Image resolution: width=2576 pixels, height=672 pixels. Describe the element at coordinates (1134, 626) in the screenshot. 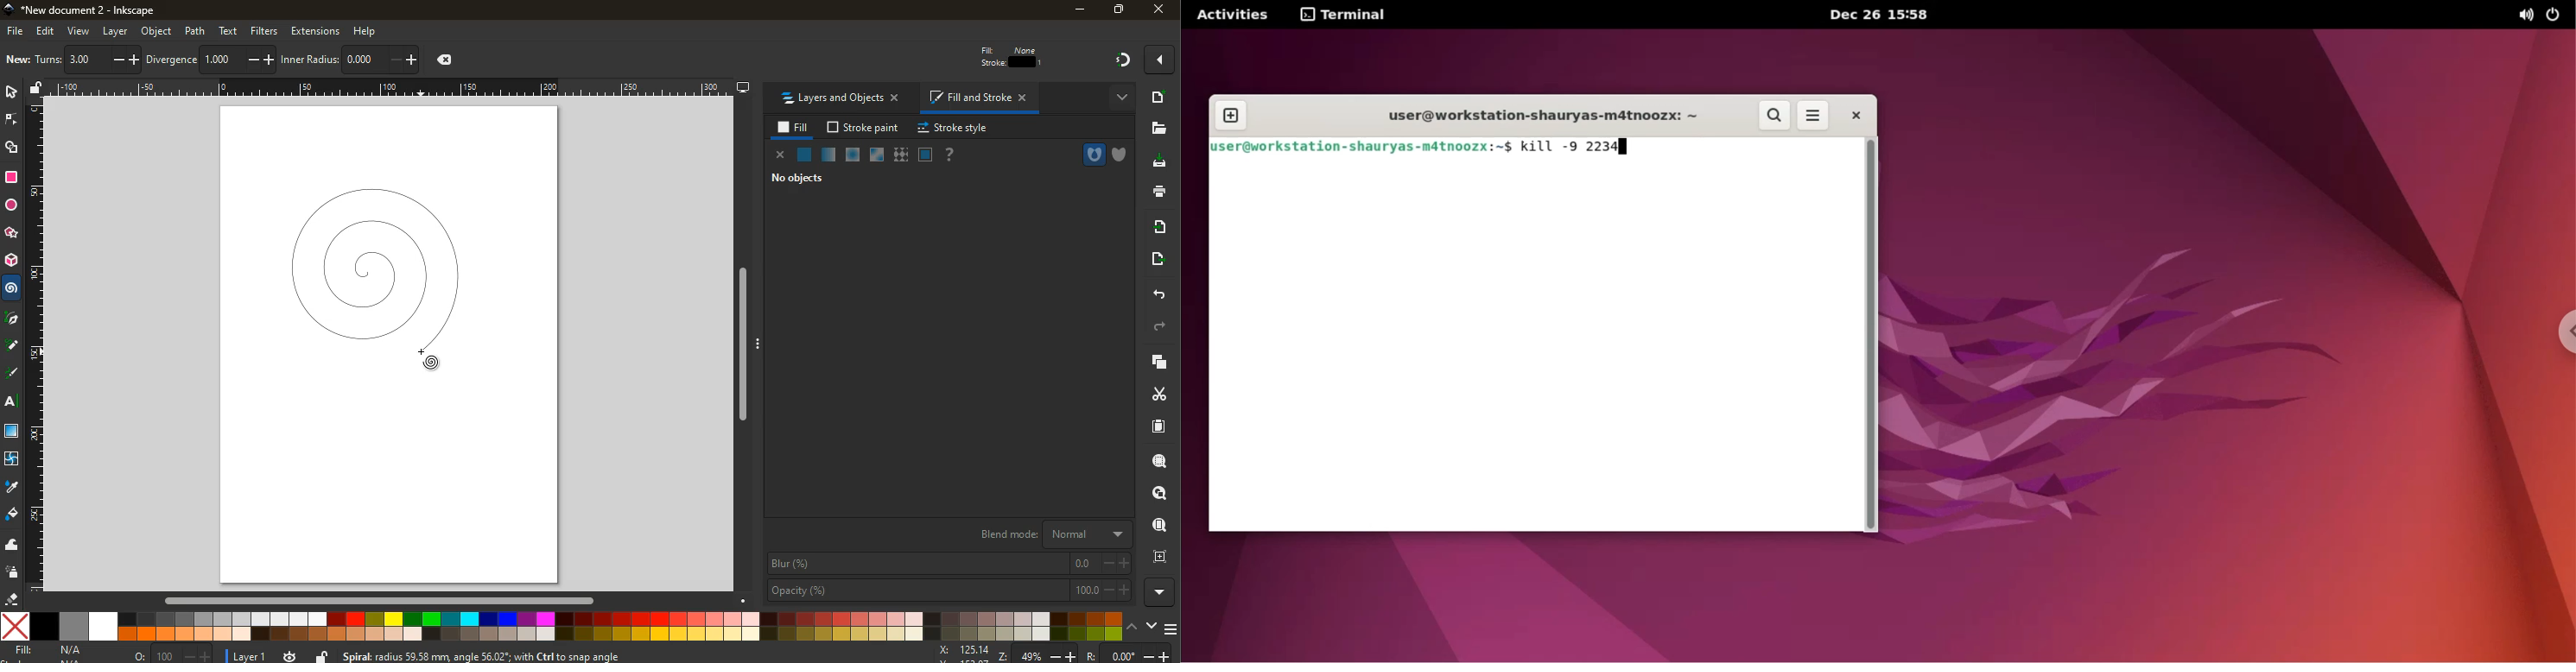

I see `up` at that location.